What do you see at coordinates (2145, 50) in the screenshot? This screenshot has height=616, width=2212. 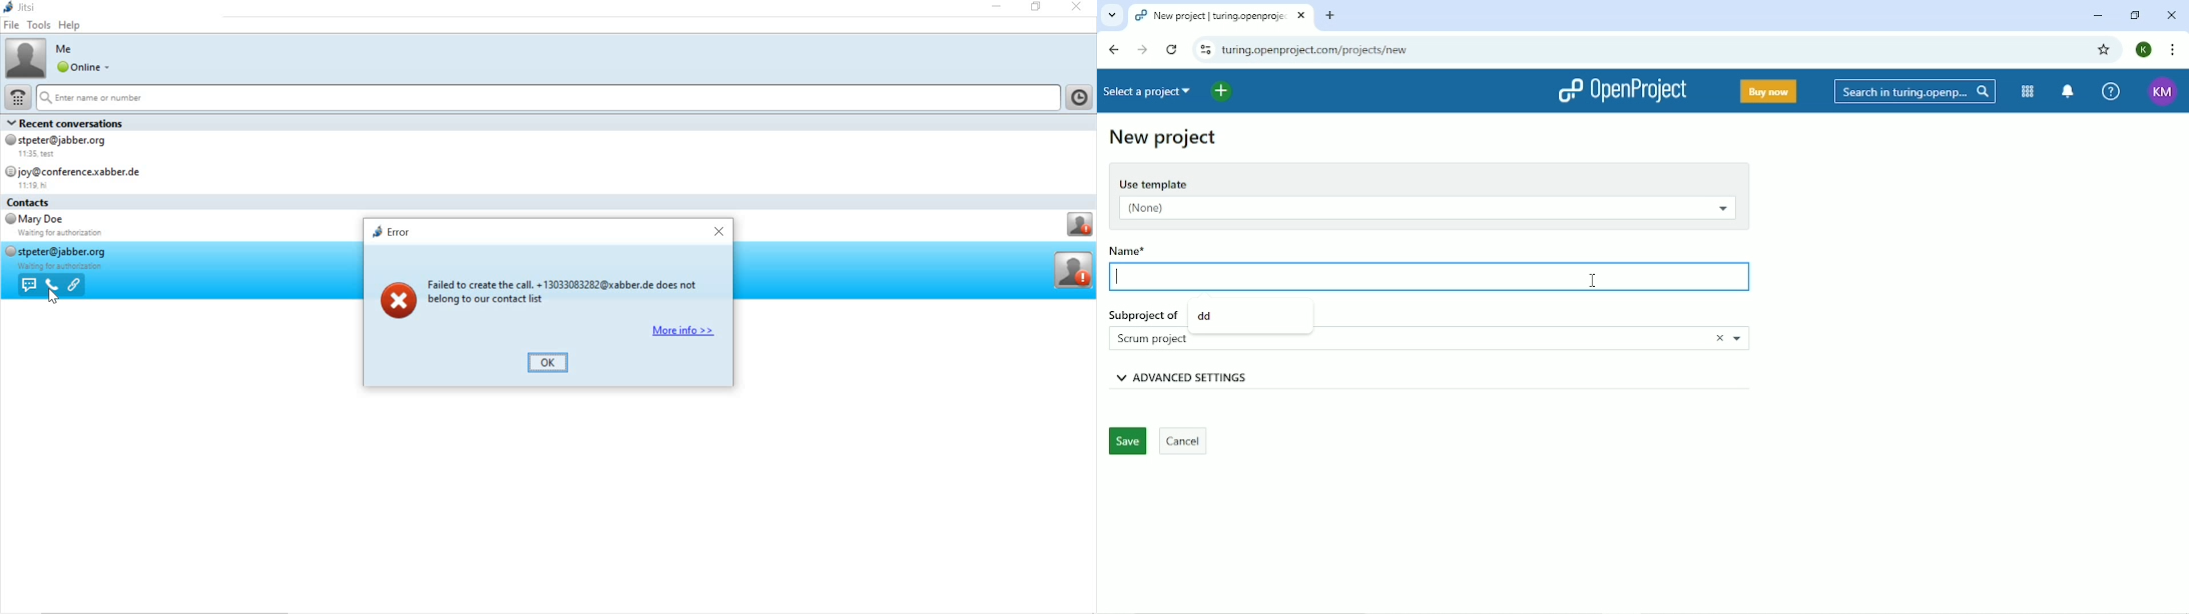 I see `K` at bounding box center [2145, 50].